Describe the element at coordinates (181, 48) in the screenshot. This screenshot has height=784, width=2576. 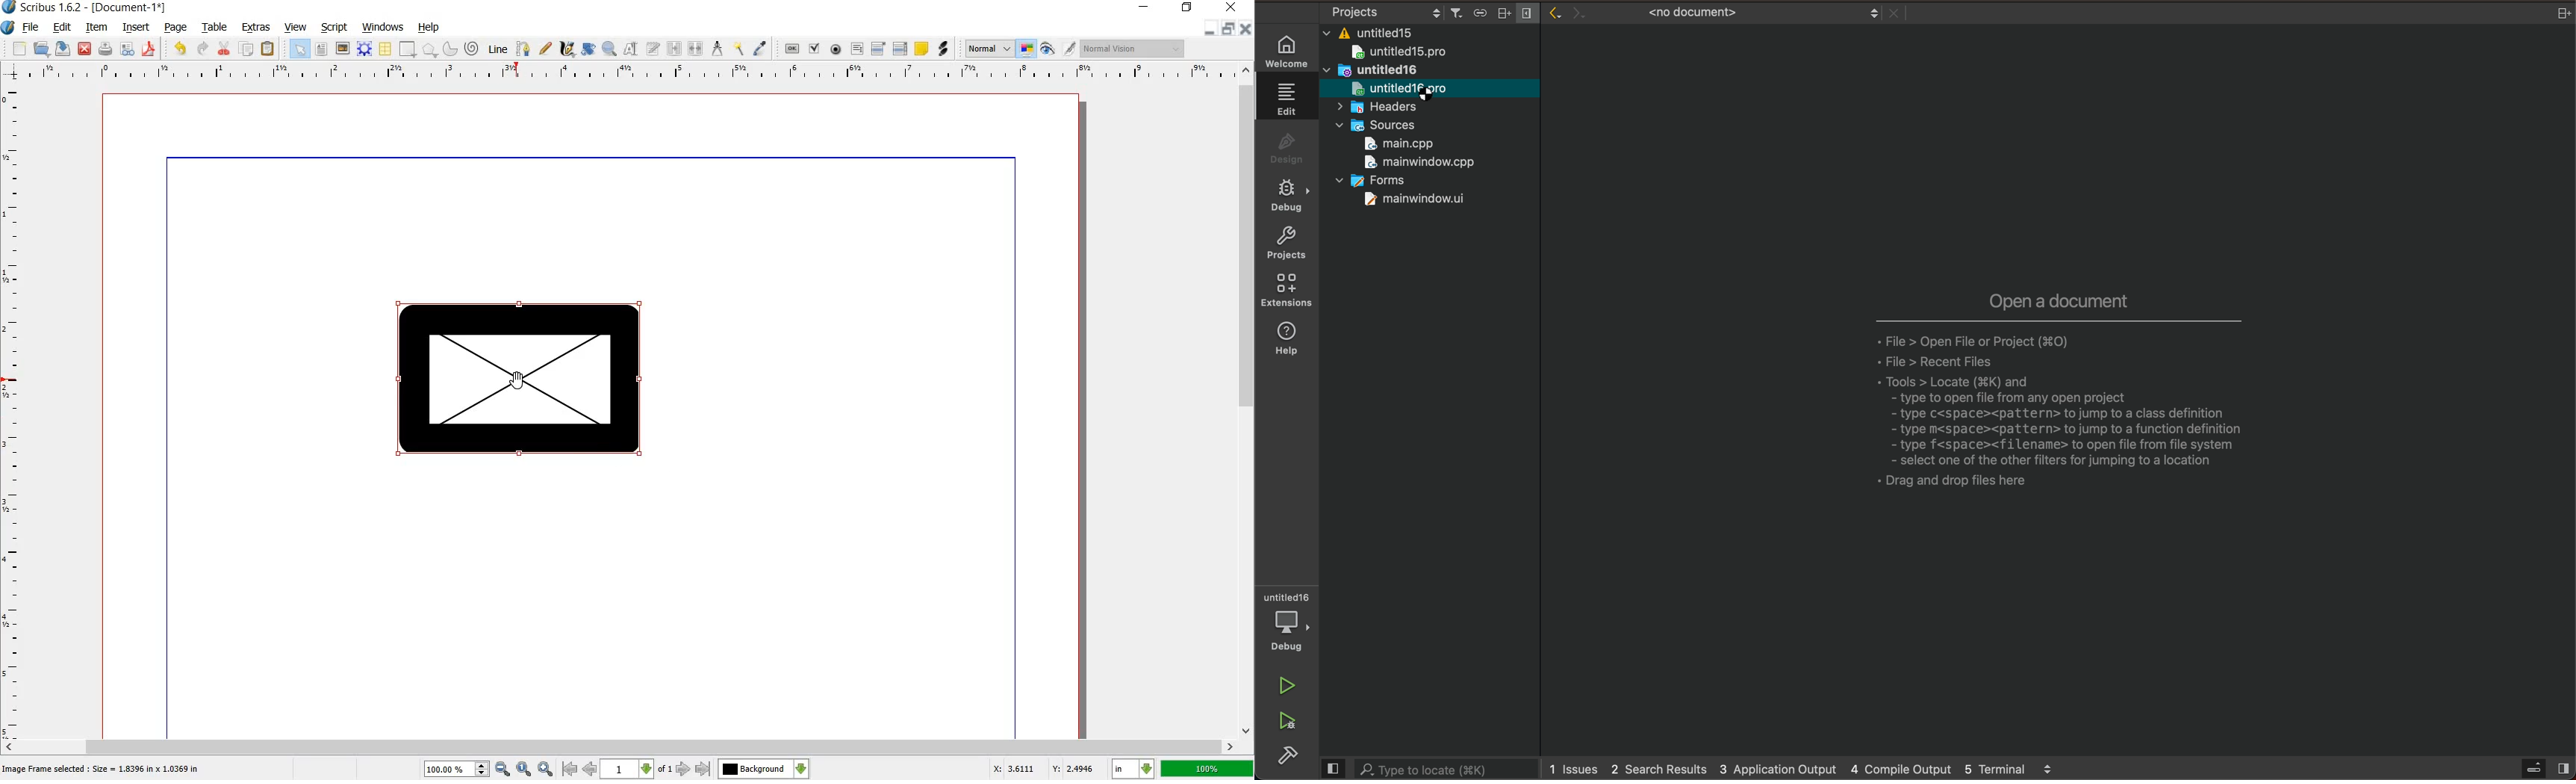
I see `undo` at that location.